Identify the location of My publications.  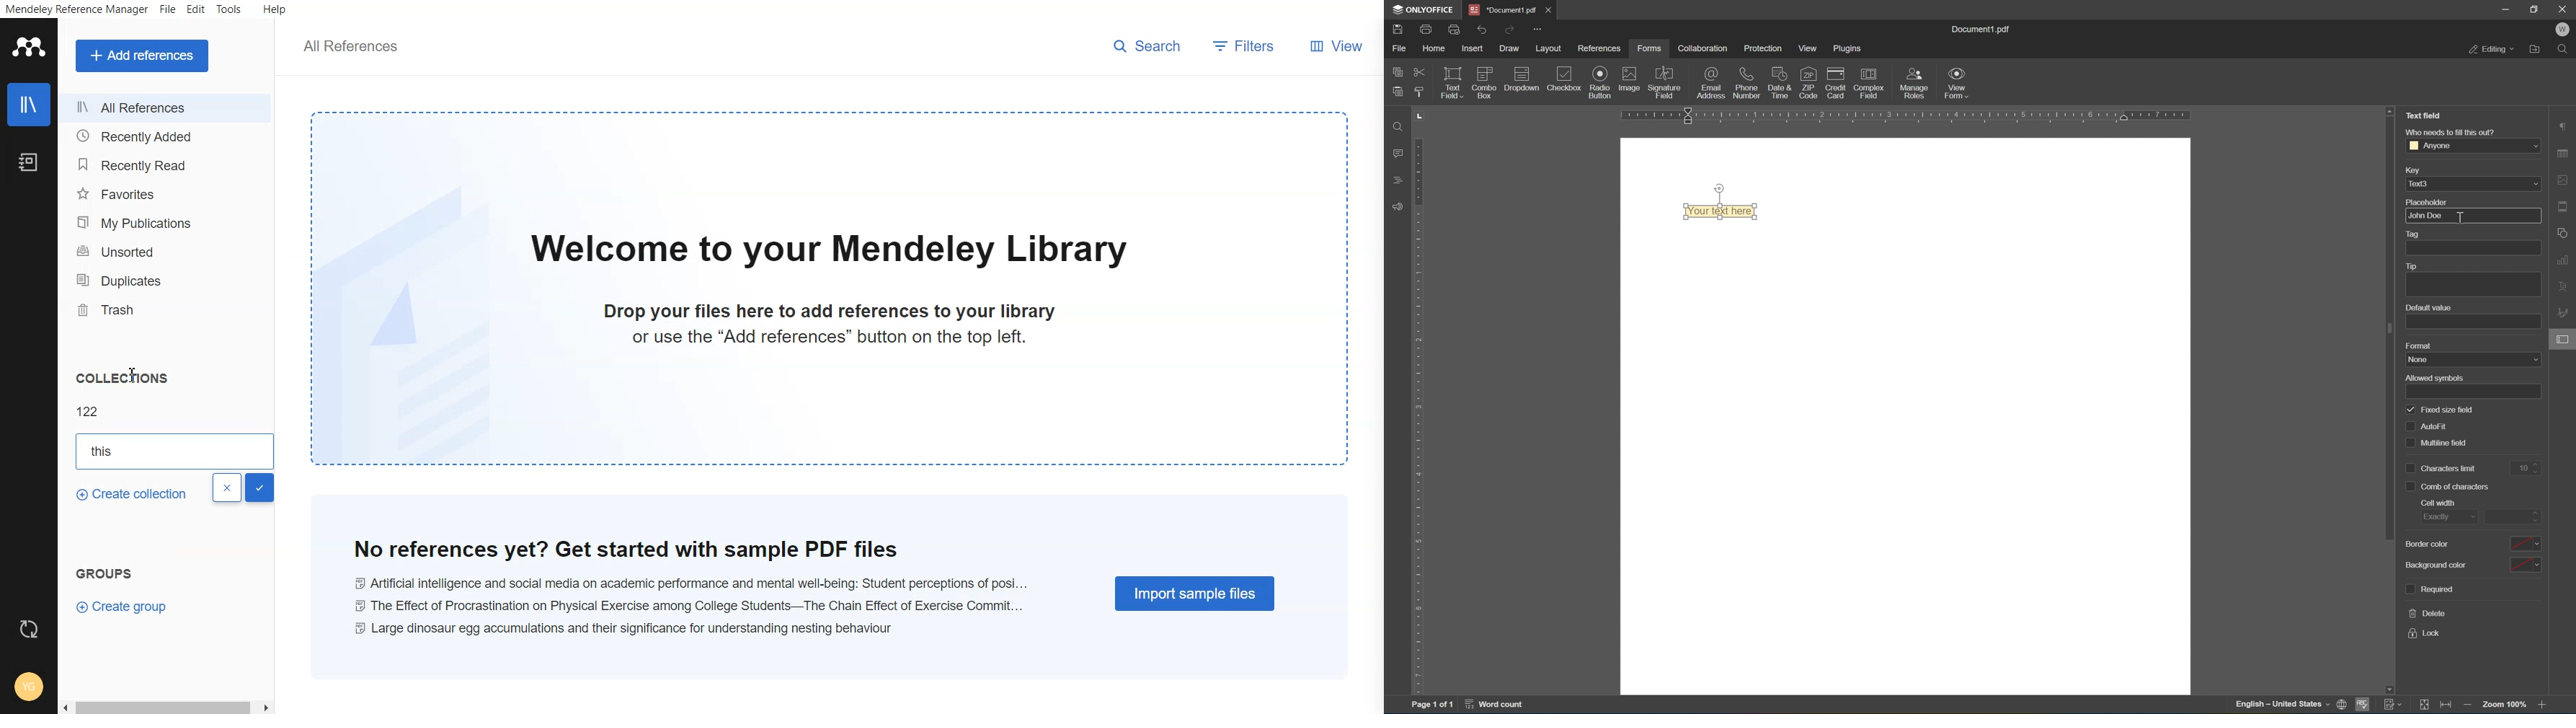
(166, 222).